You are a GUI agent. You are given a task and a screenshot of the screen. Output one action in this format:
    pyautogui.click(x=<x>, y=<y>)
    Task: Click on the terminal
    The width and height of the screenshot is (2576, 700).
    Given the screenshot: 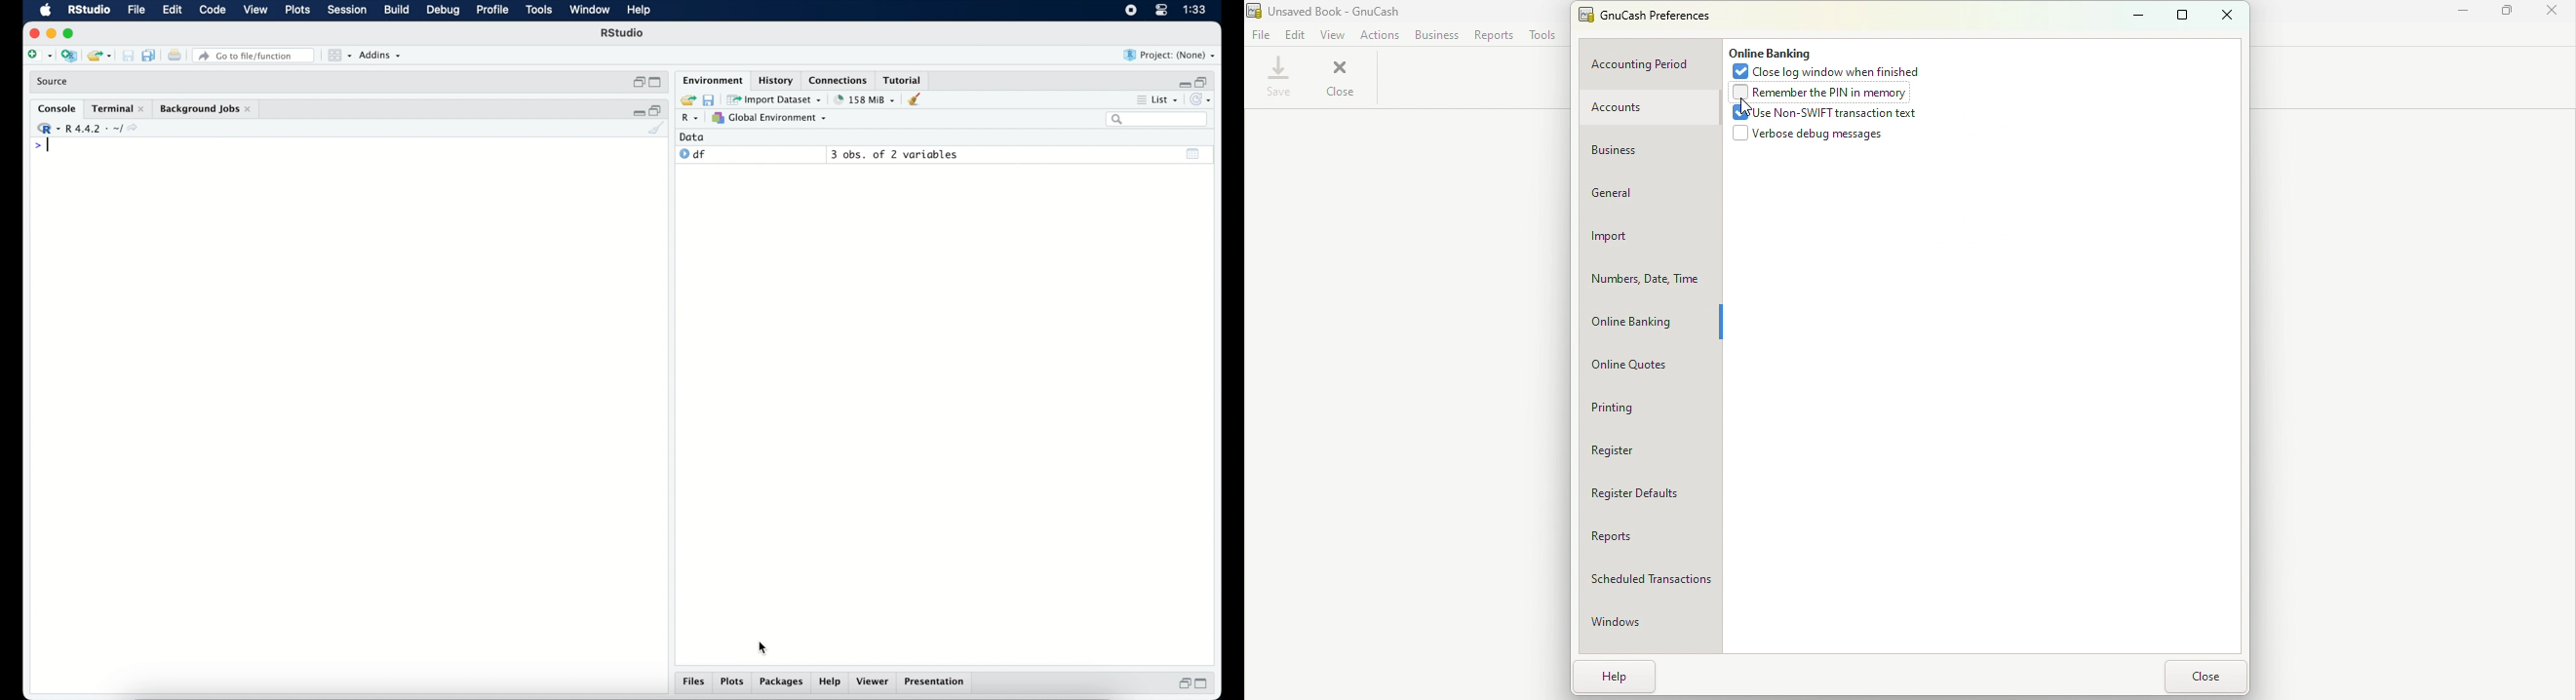 What is the action you would take?
    pyautogui.click(x=117, y=108)
    